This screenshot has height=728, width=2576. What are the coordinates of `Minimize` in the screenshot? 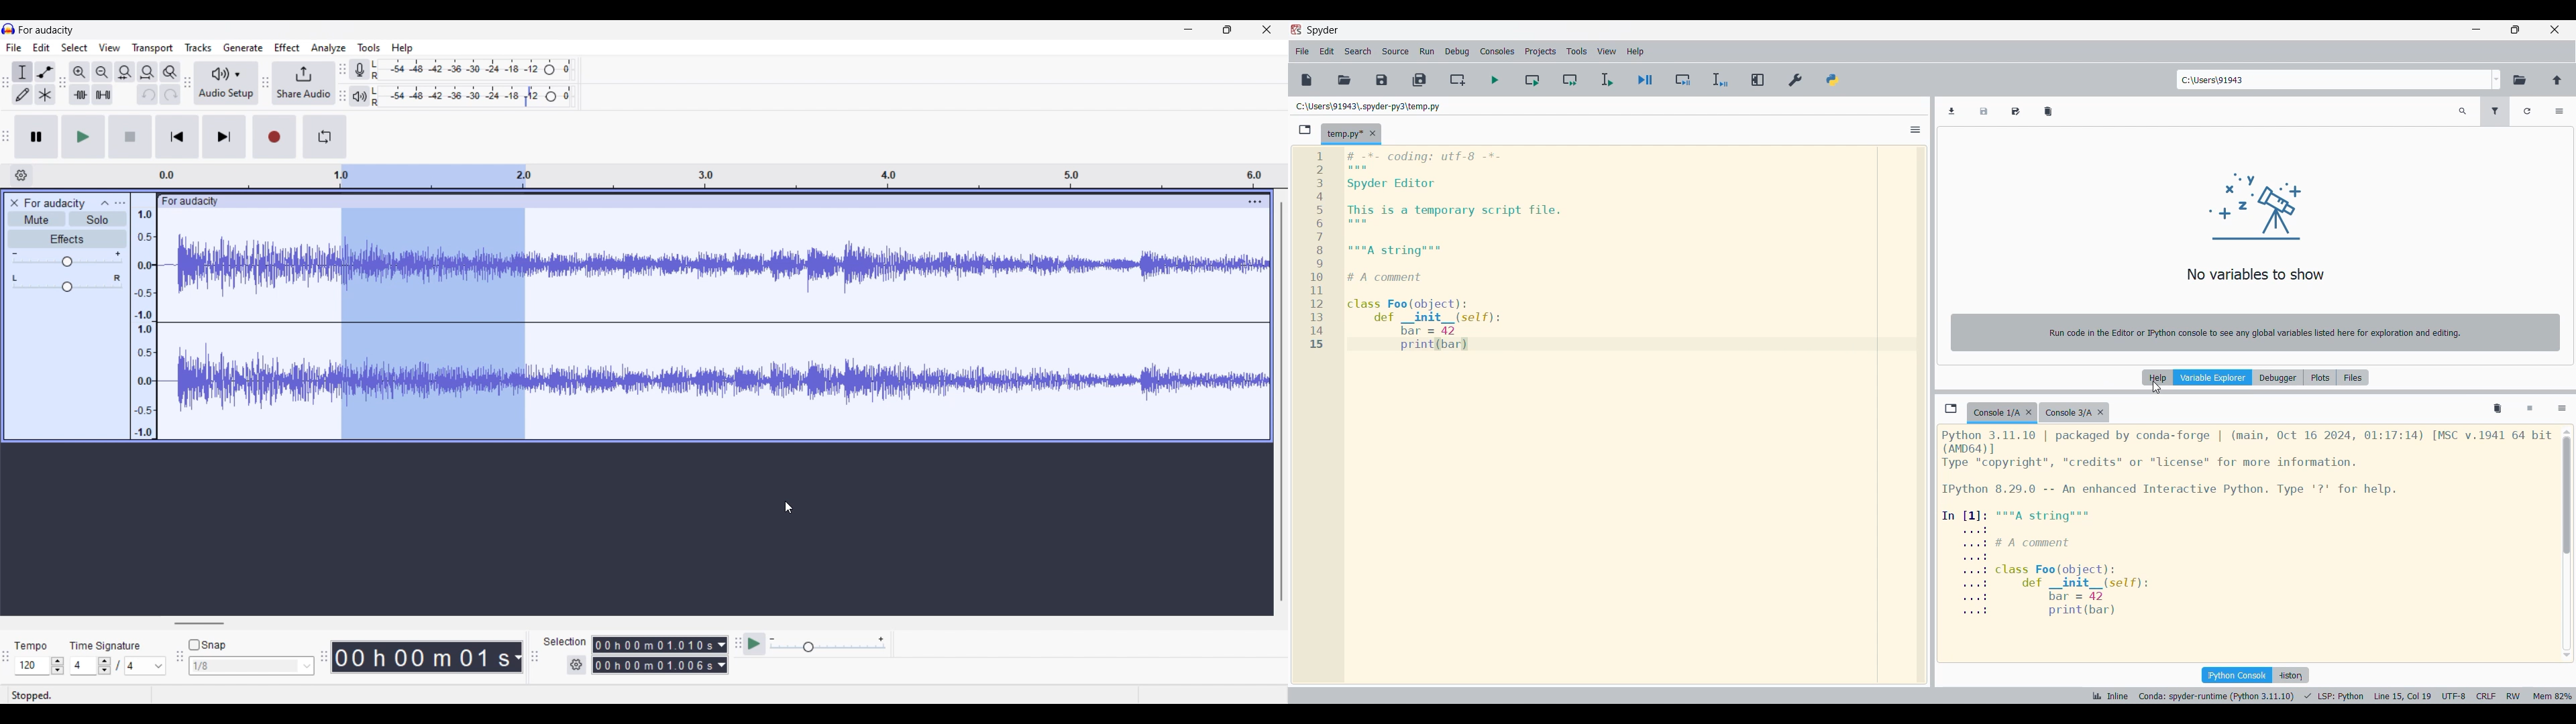 It's located at (1189, 29).